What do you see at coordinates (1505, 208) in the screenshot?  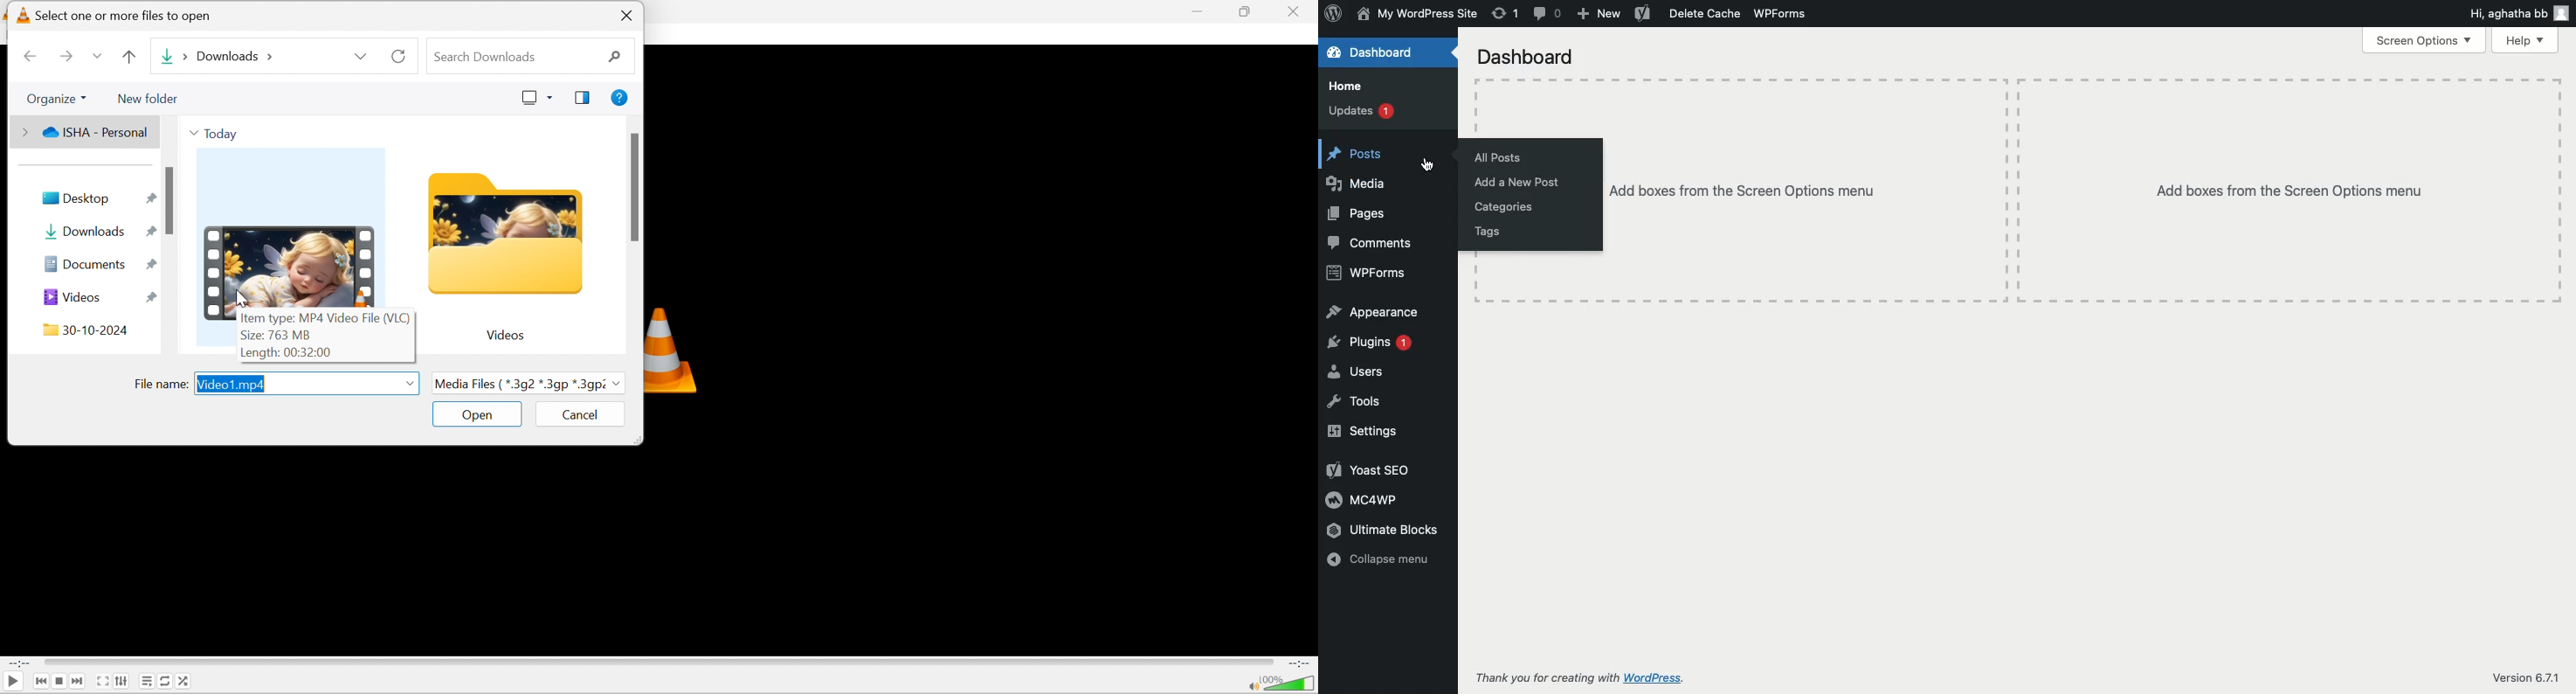 I see `categories` at bounding box center [1505, 208].